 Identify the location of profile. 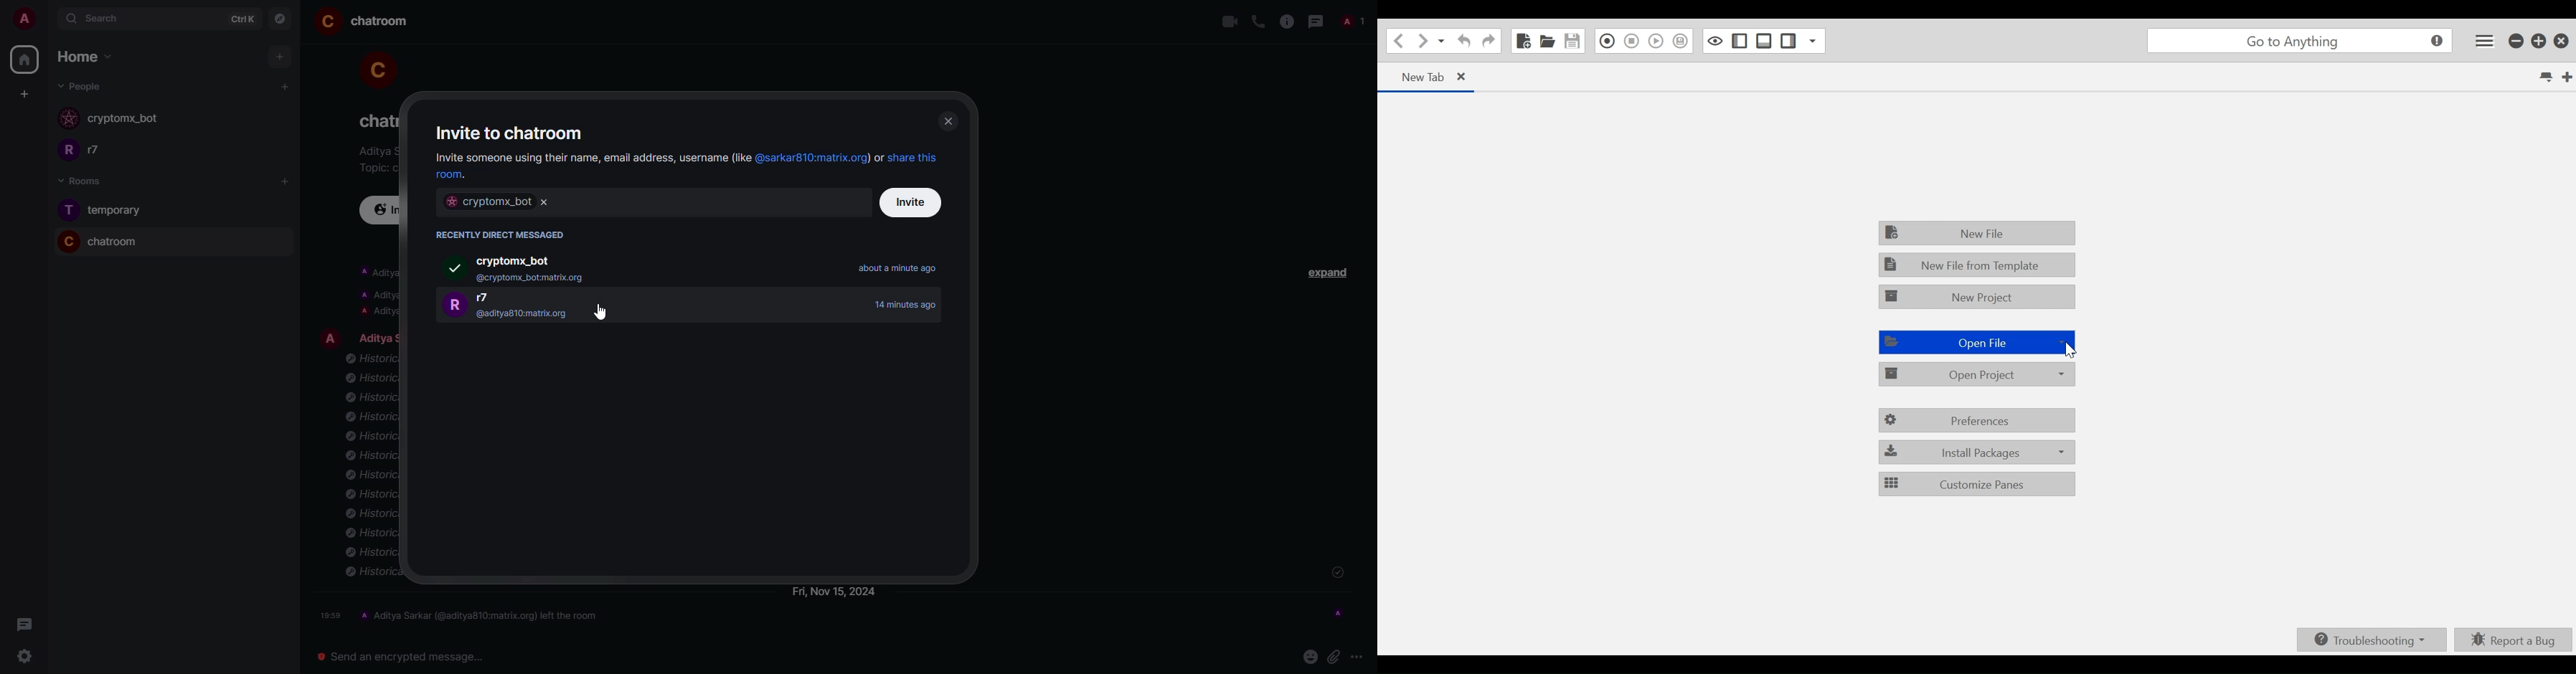
(327, 22).